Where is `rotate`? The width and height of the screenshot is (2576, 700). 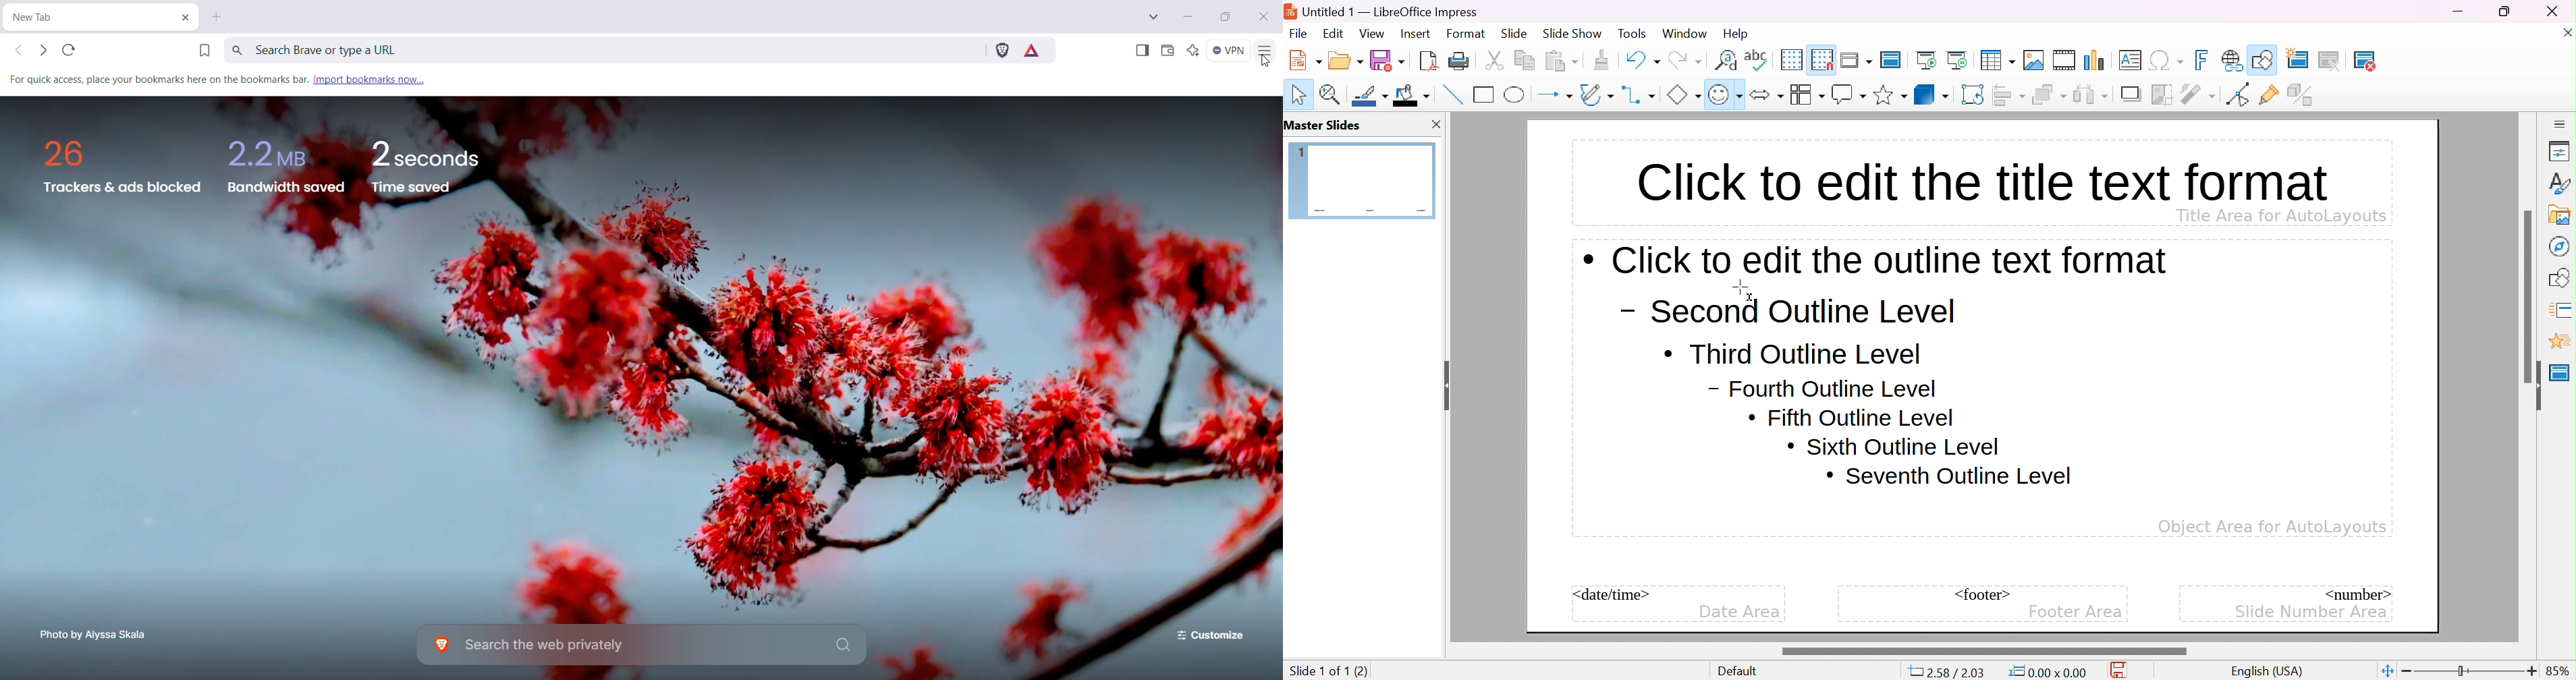
rotate is located at coordinates (1974, 94).